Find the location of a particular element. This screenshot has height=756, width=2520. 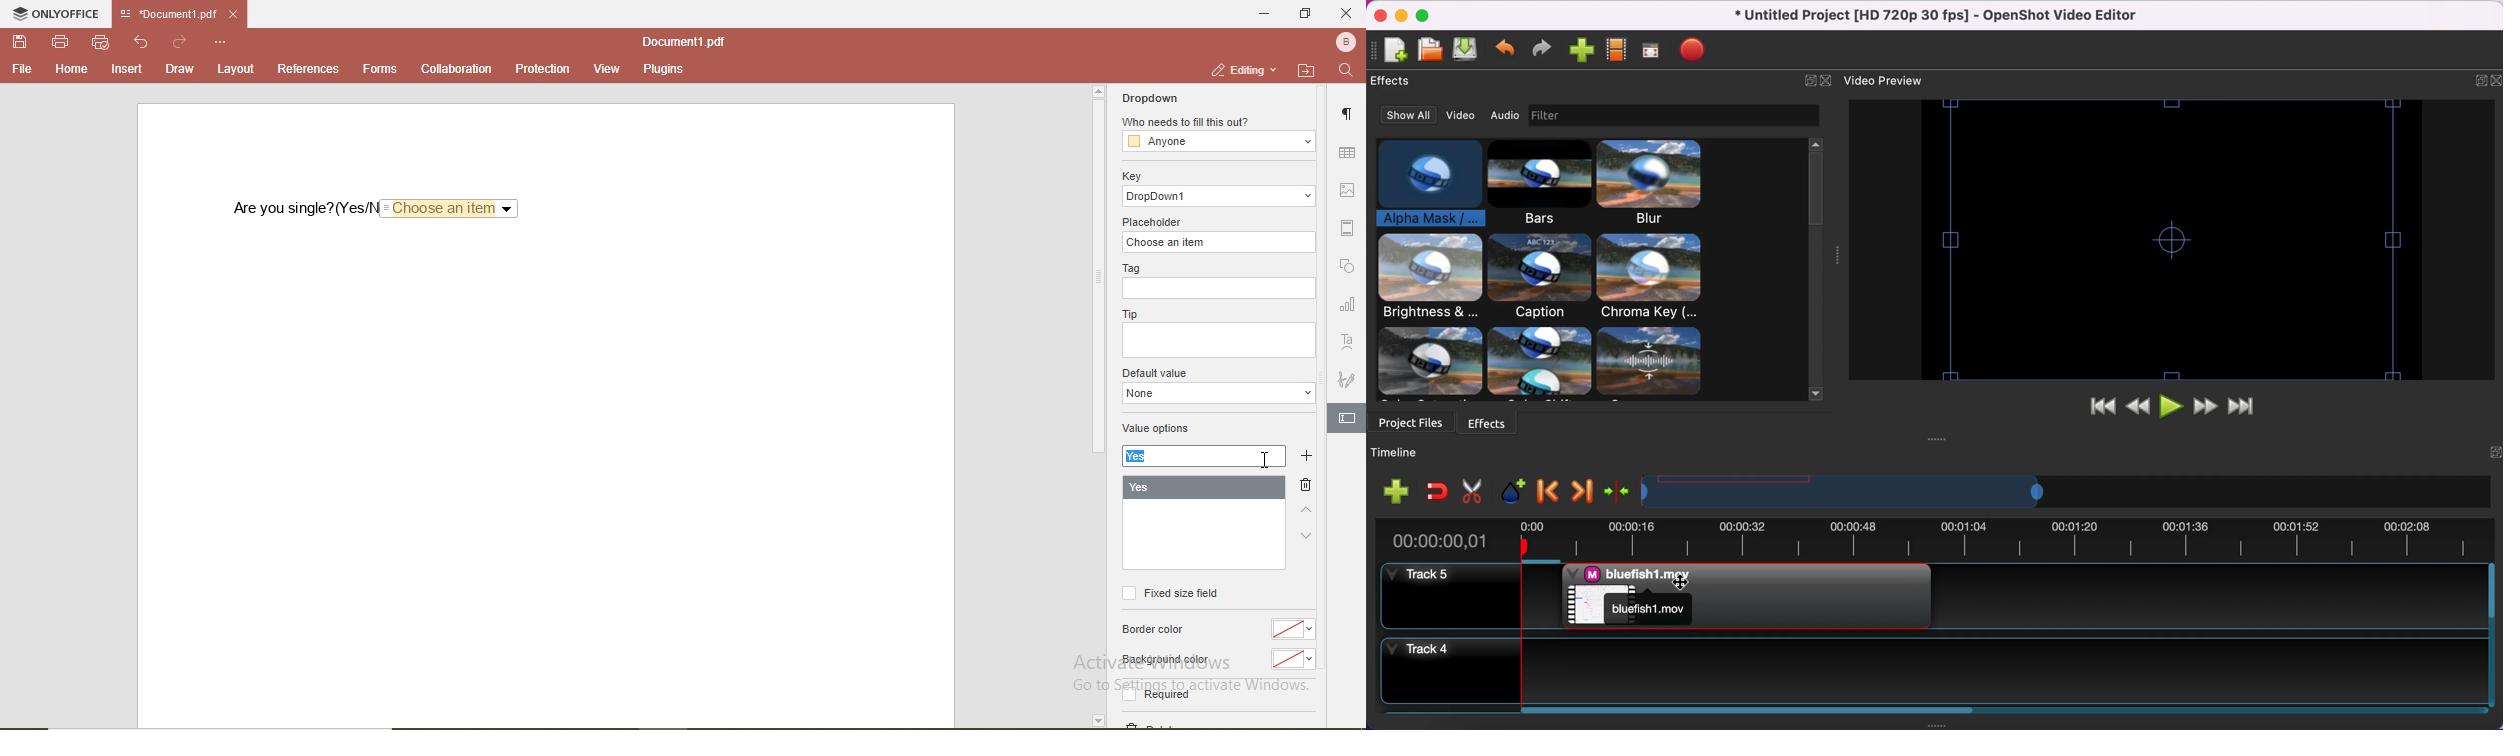

add is located at coordinates (1309, 458).